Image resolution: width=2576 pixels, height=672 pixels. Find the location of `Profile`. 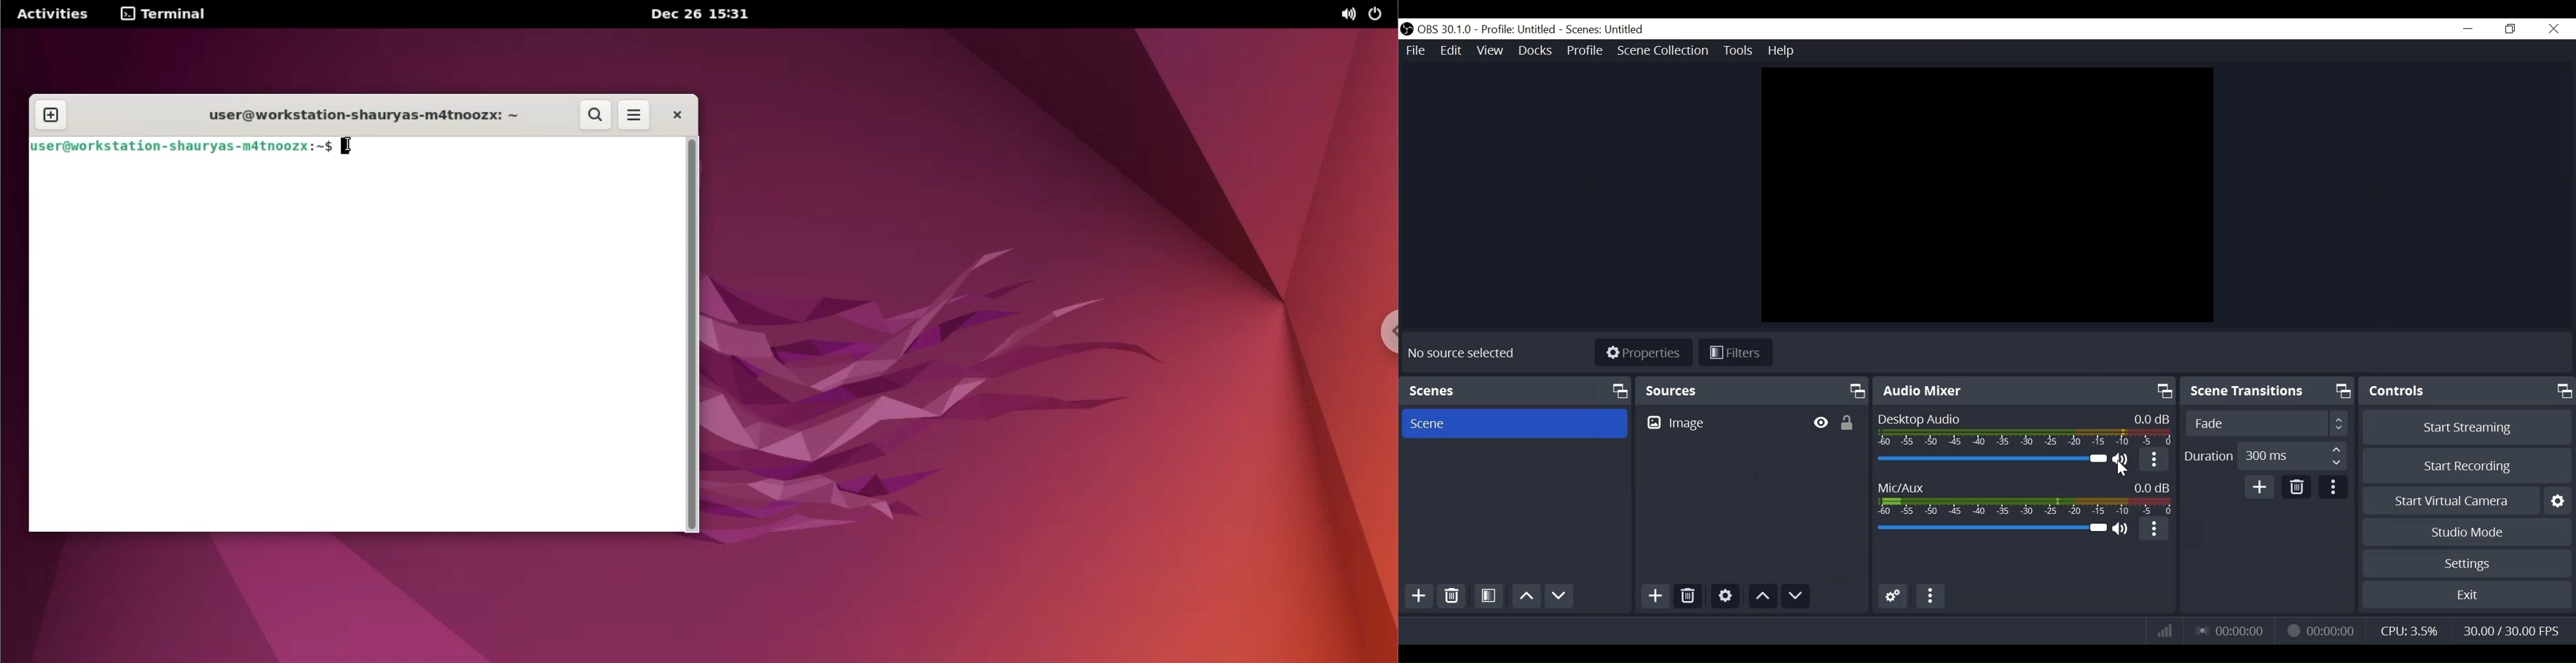

Profile is located at coordinates (1585, 52).